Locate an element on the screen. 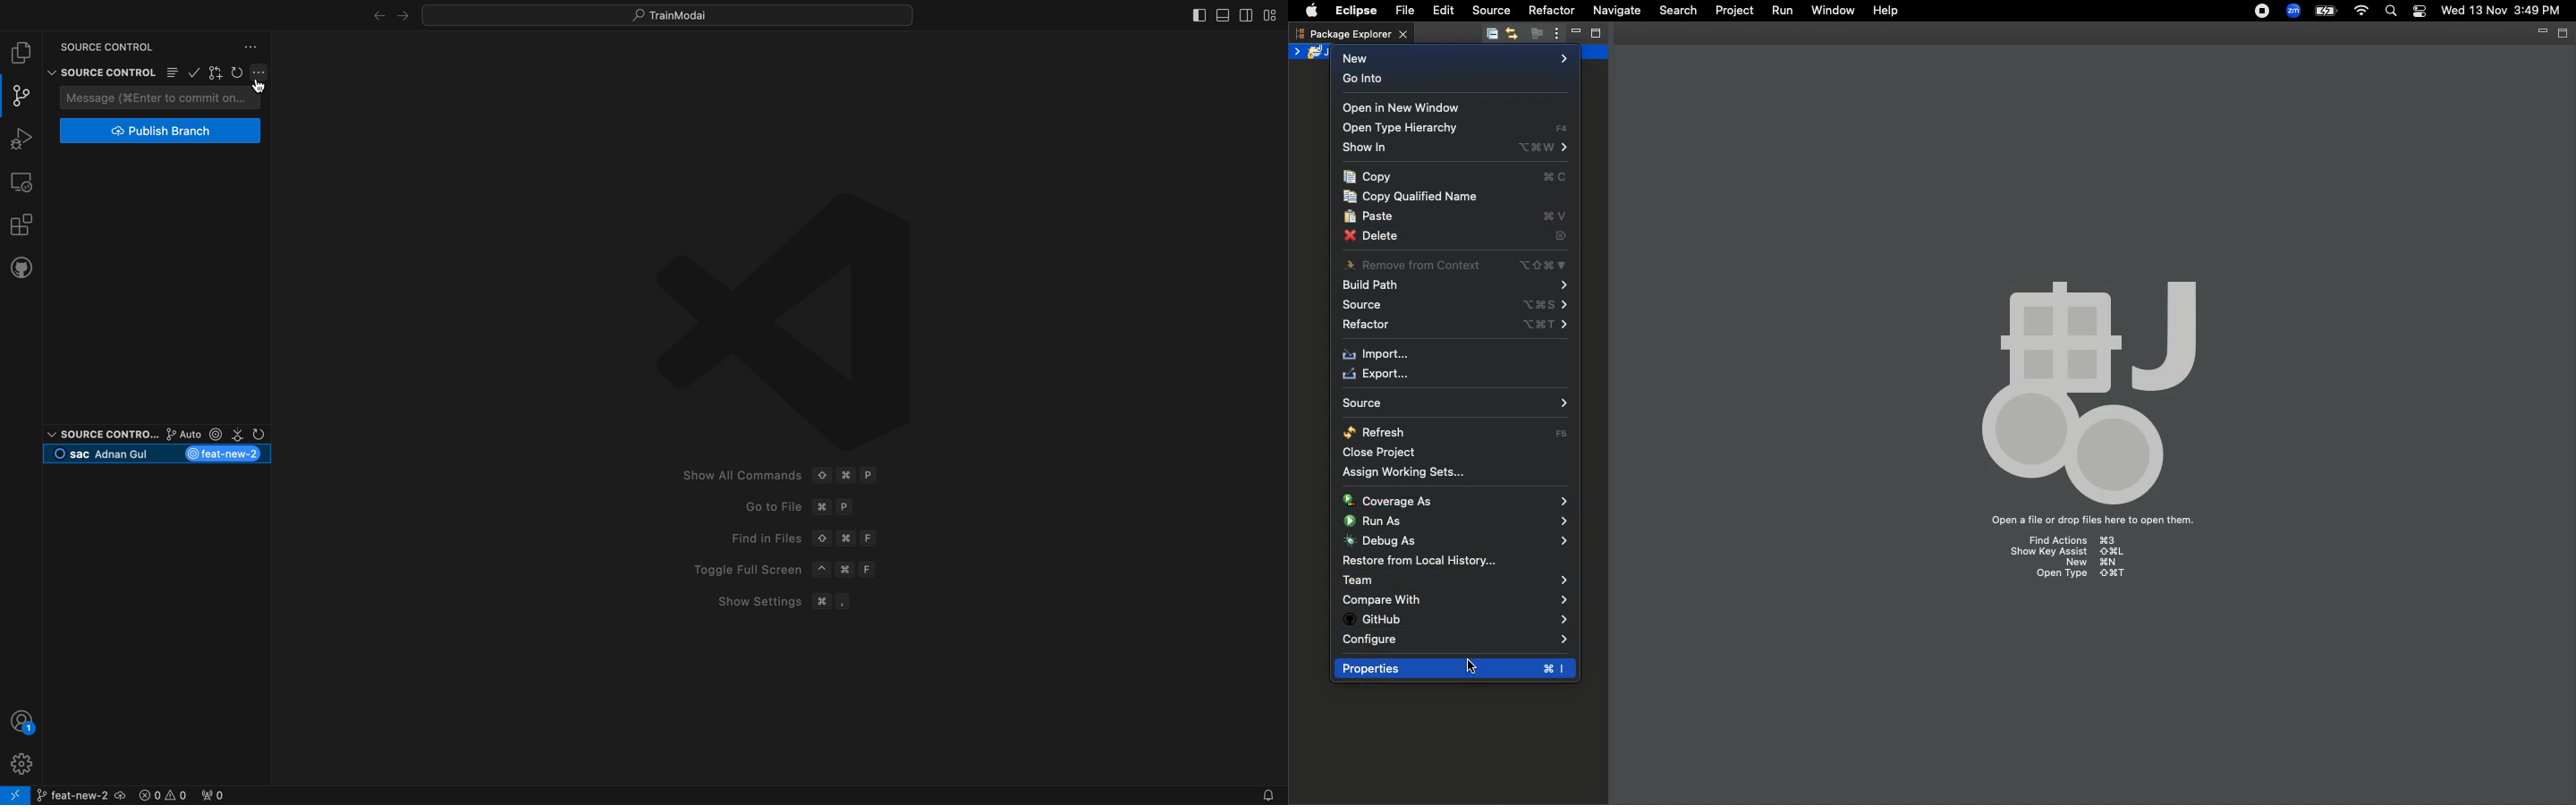 Image resolution: width=2576 pixels, height=812 pixels. F is located at coordinates (871, 569).